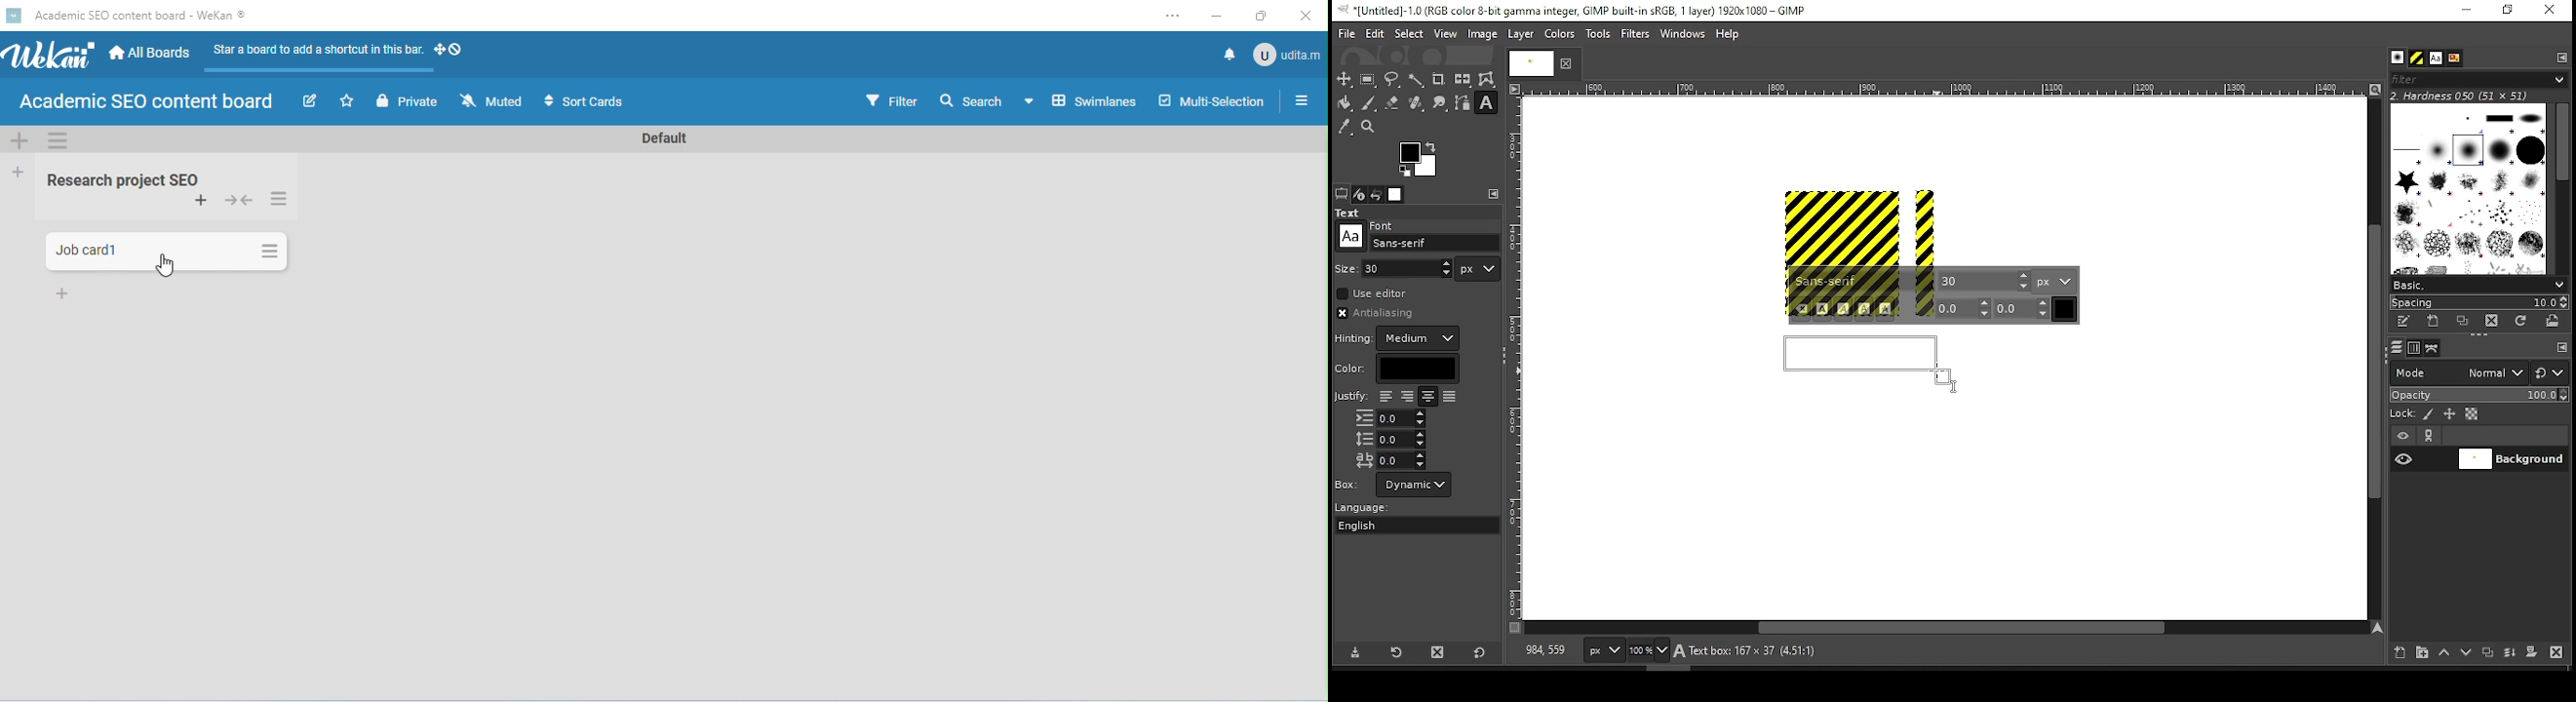  What do you see at coordinates (1177, 16) in the screenshot?
I see `settings and more` at bounding box center [1177, 16].